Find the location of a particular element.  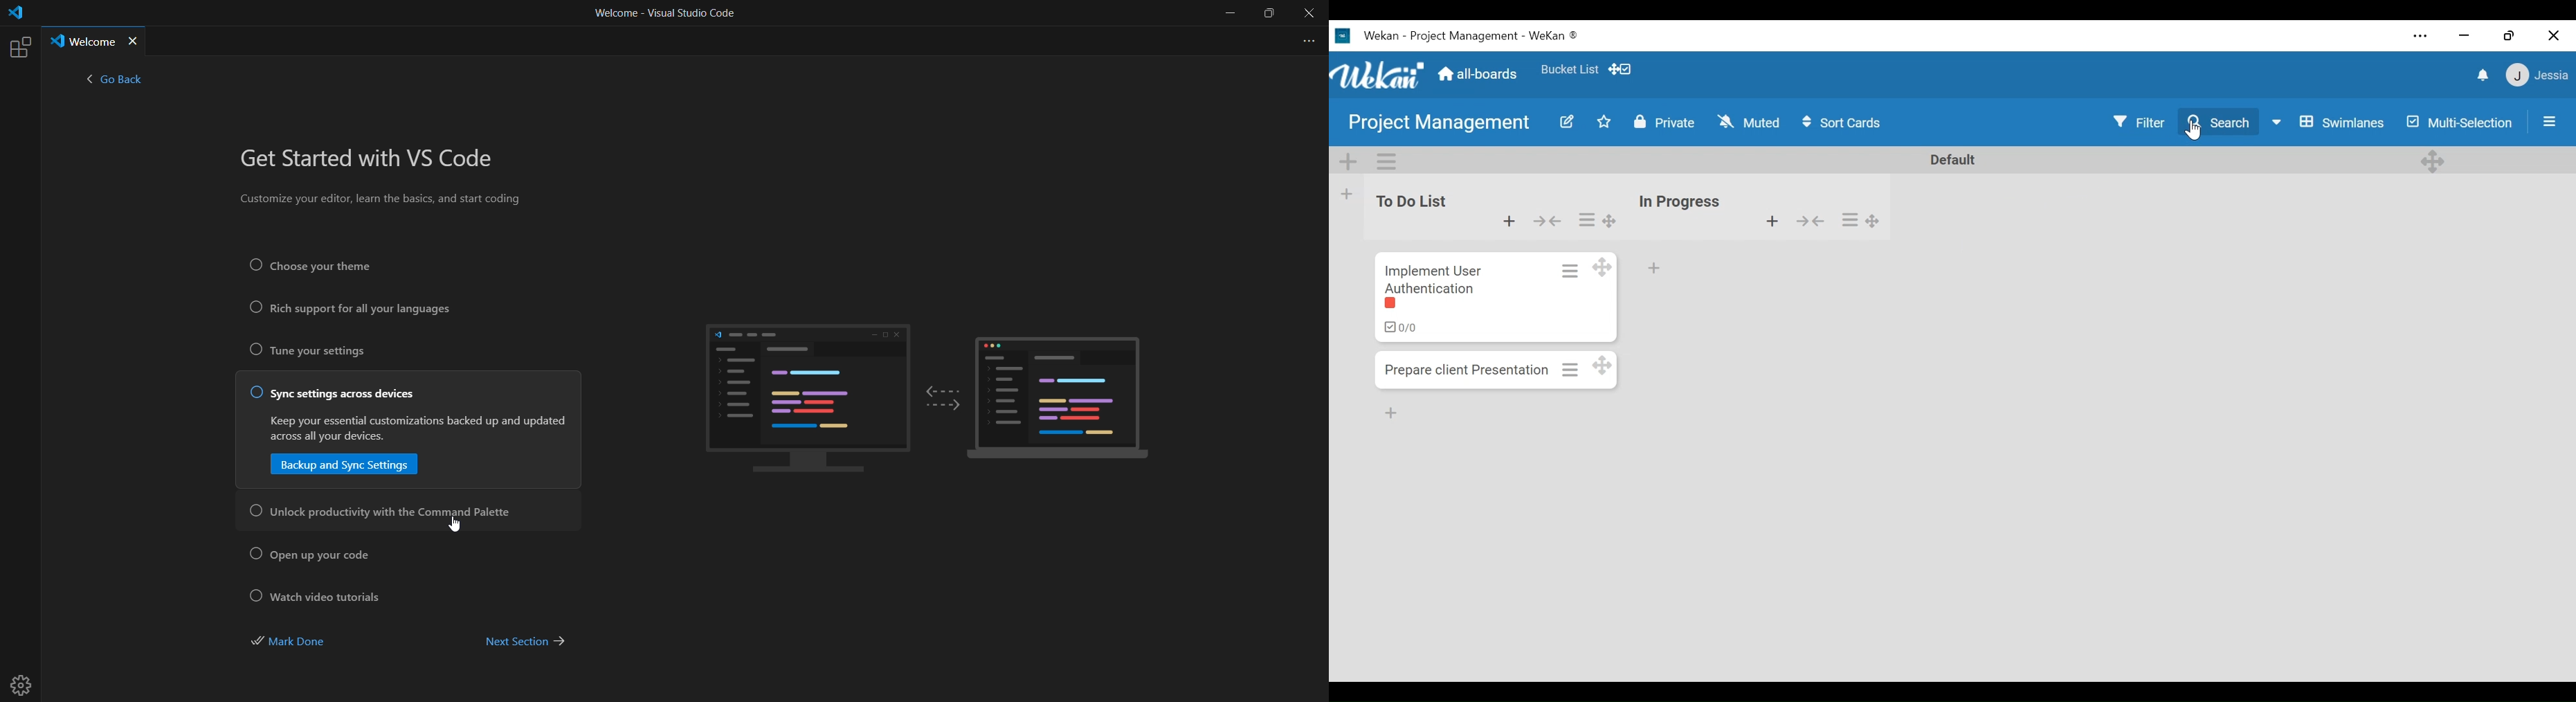

Default is located at coordinates (1958, 159).